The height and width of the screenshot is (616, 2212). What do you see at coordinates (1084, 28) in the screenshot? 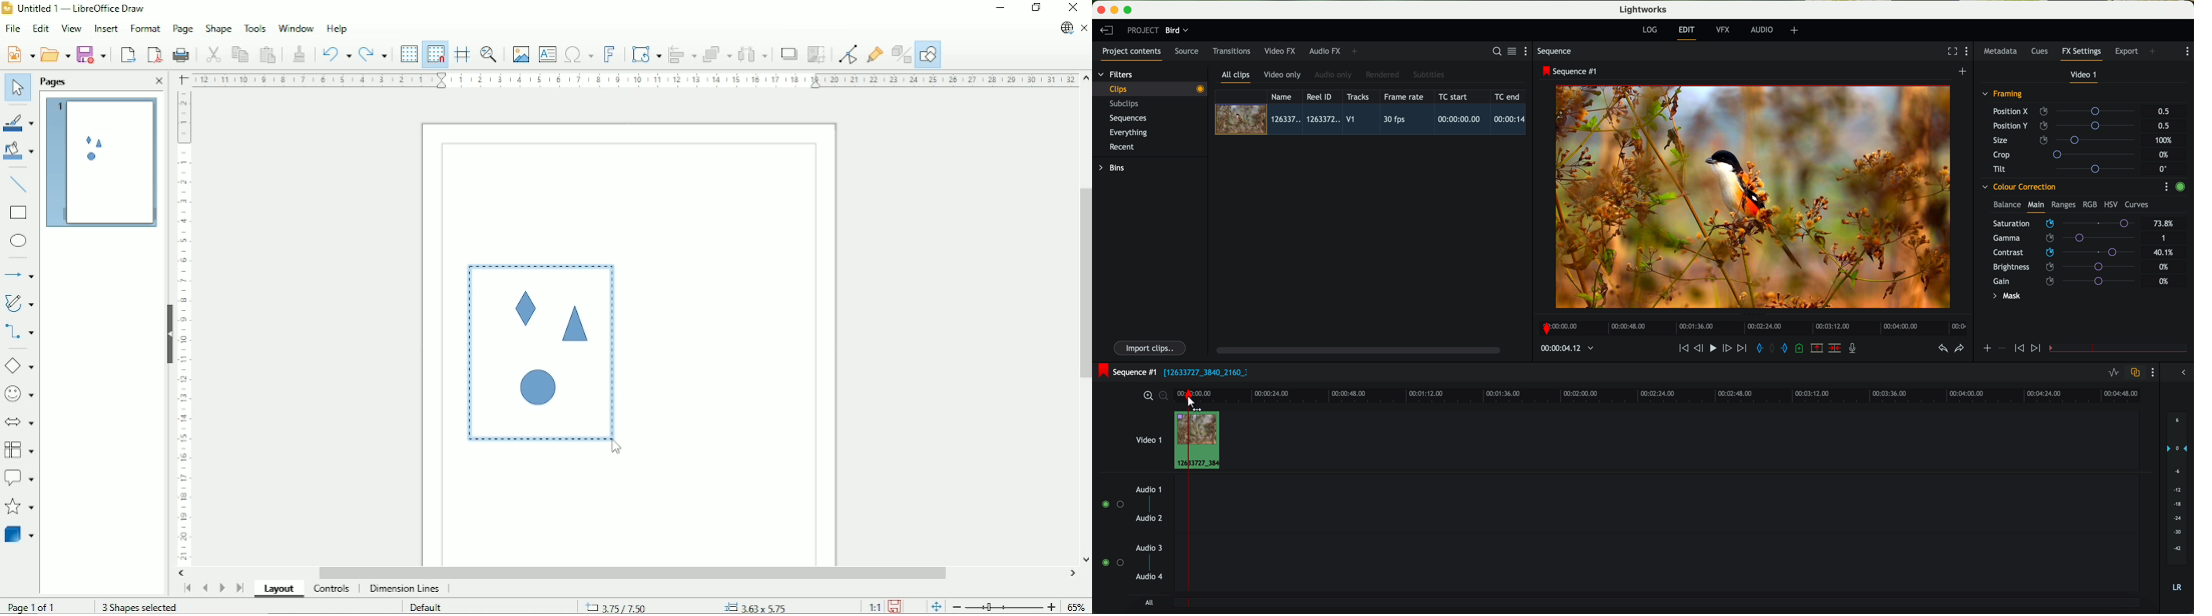
I see `Close document` at bounding box center [1084, 28].